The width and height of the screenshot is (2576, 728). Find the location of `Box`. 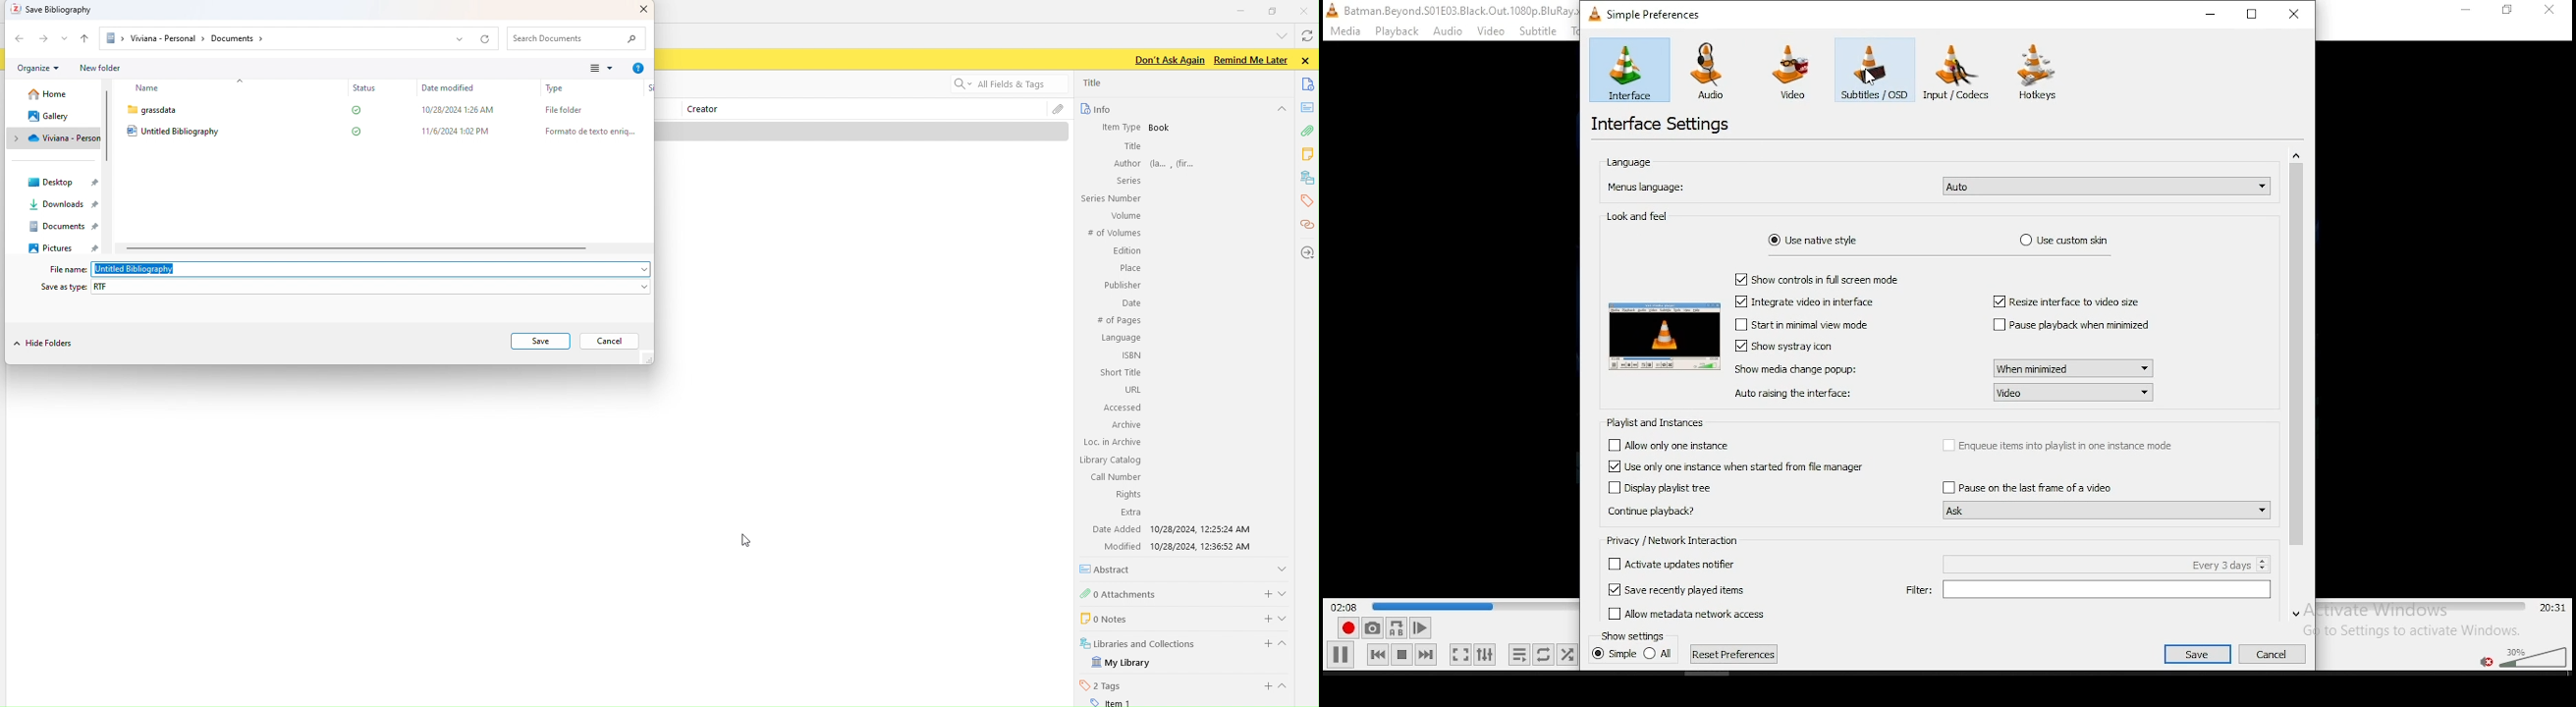

Box is located at coordinates (1274, 11).